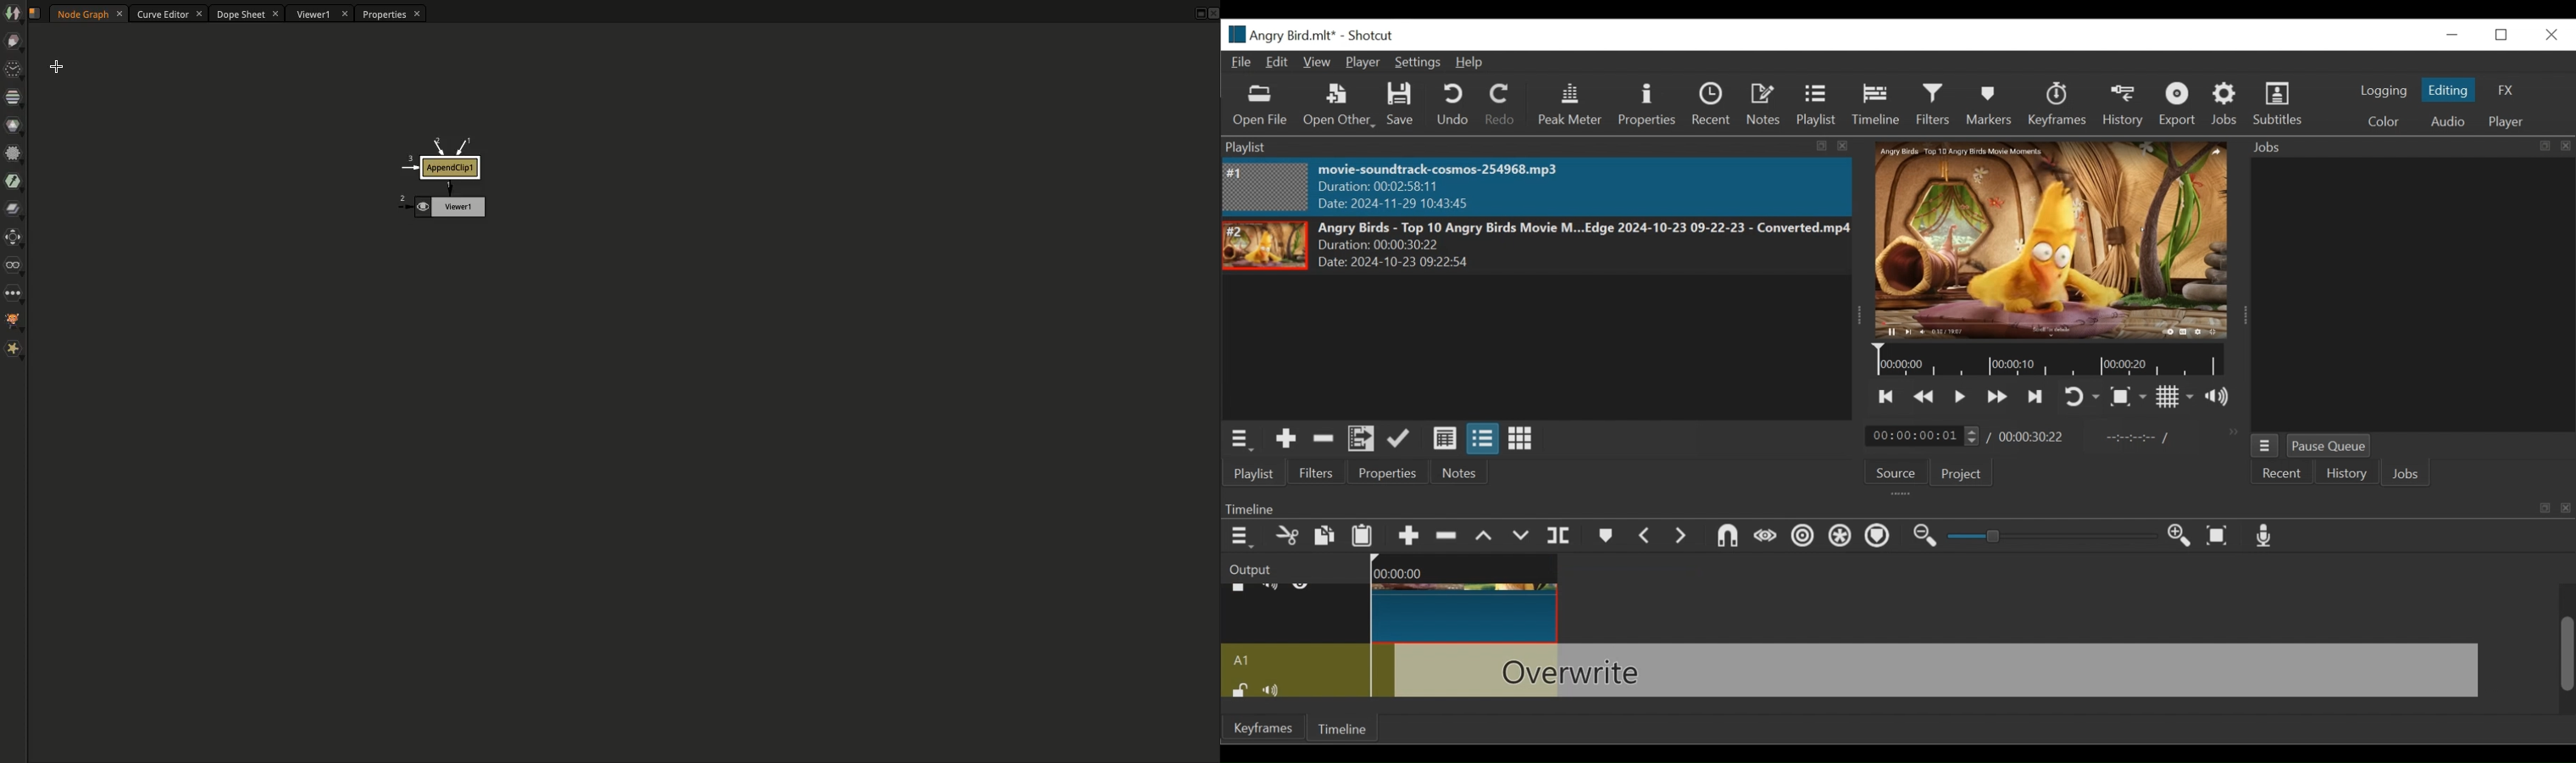 This screenshot has width=2576, height=784. What do you see at coordinates (2045, 239) in the screenshot?
I see `Media Viewer` at bounding box center [2045, 239].